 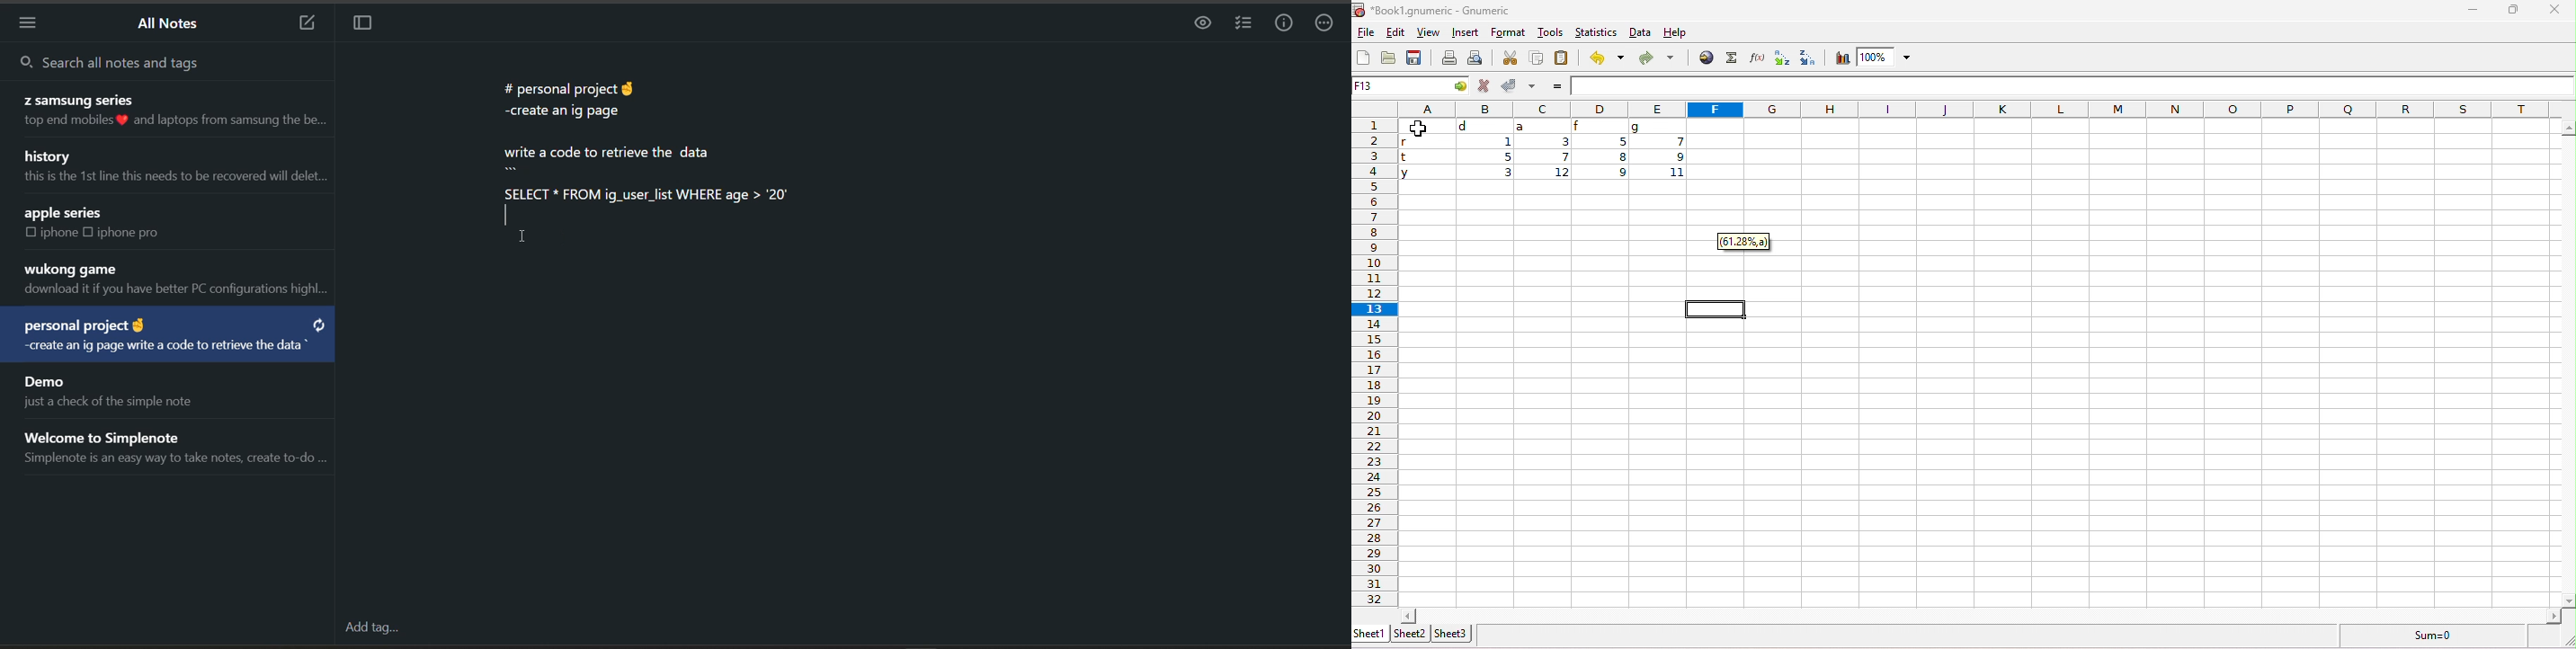 I want to click on data, so click(x=1639, y=32).